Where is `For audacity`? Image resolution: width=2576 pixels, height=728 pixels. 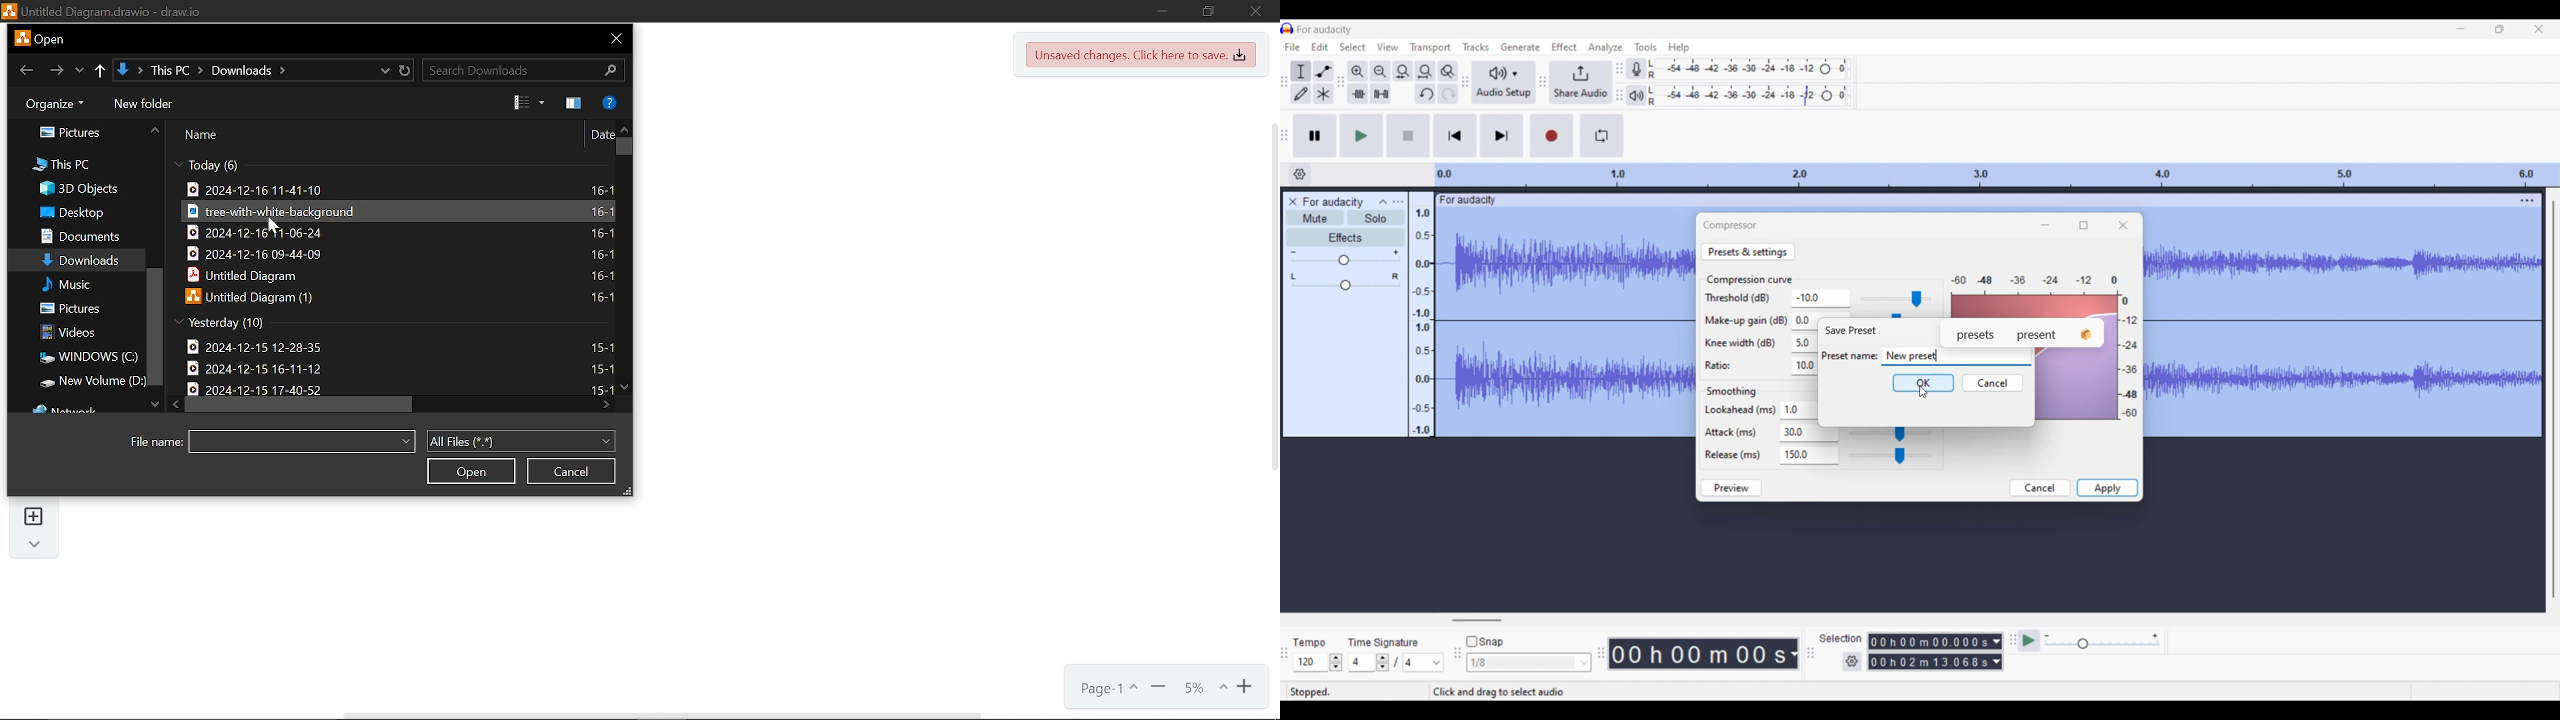
For audacity is located at coordinates (1334, 202).